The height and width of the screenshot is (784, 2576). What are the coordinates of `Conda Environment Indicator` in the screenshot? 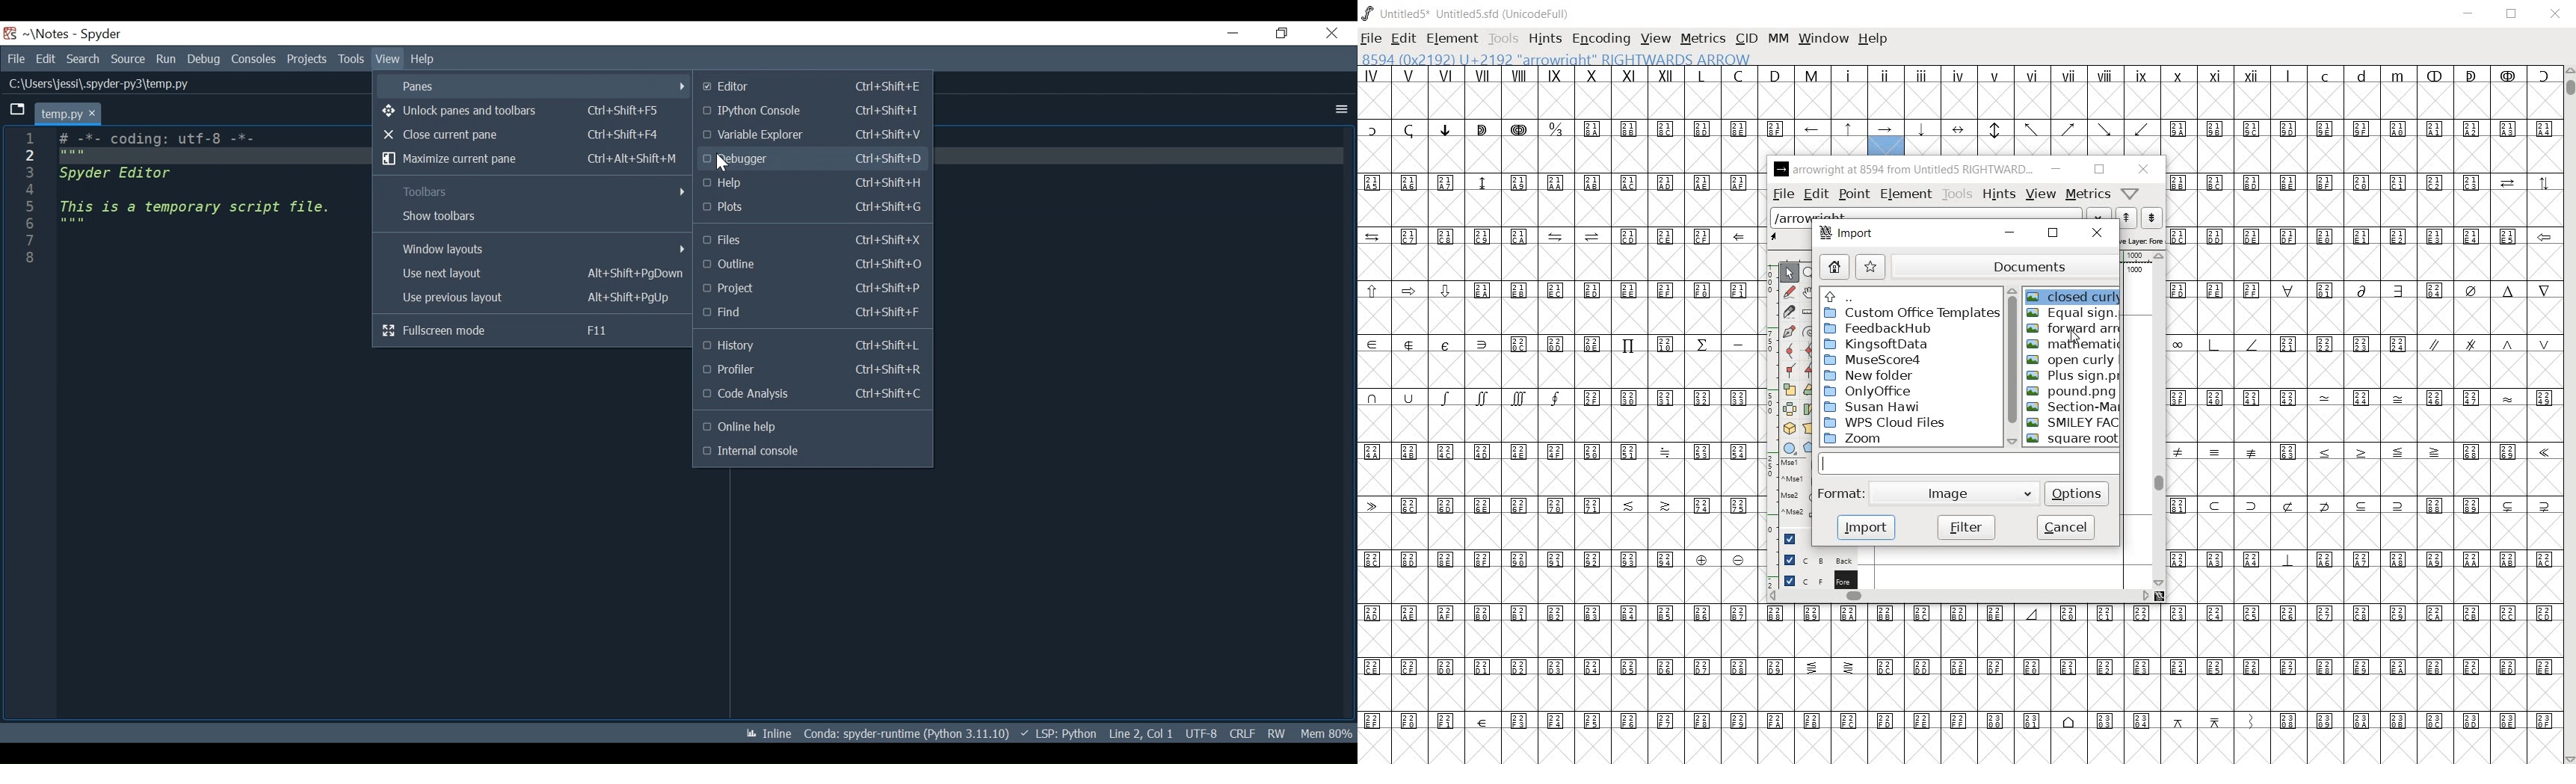 It's located at (905, 733).